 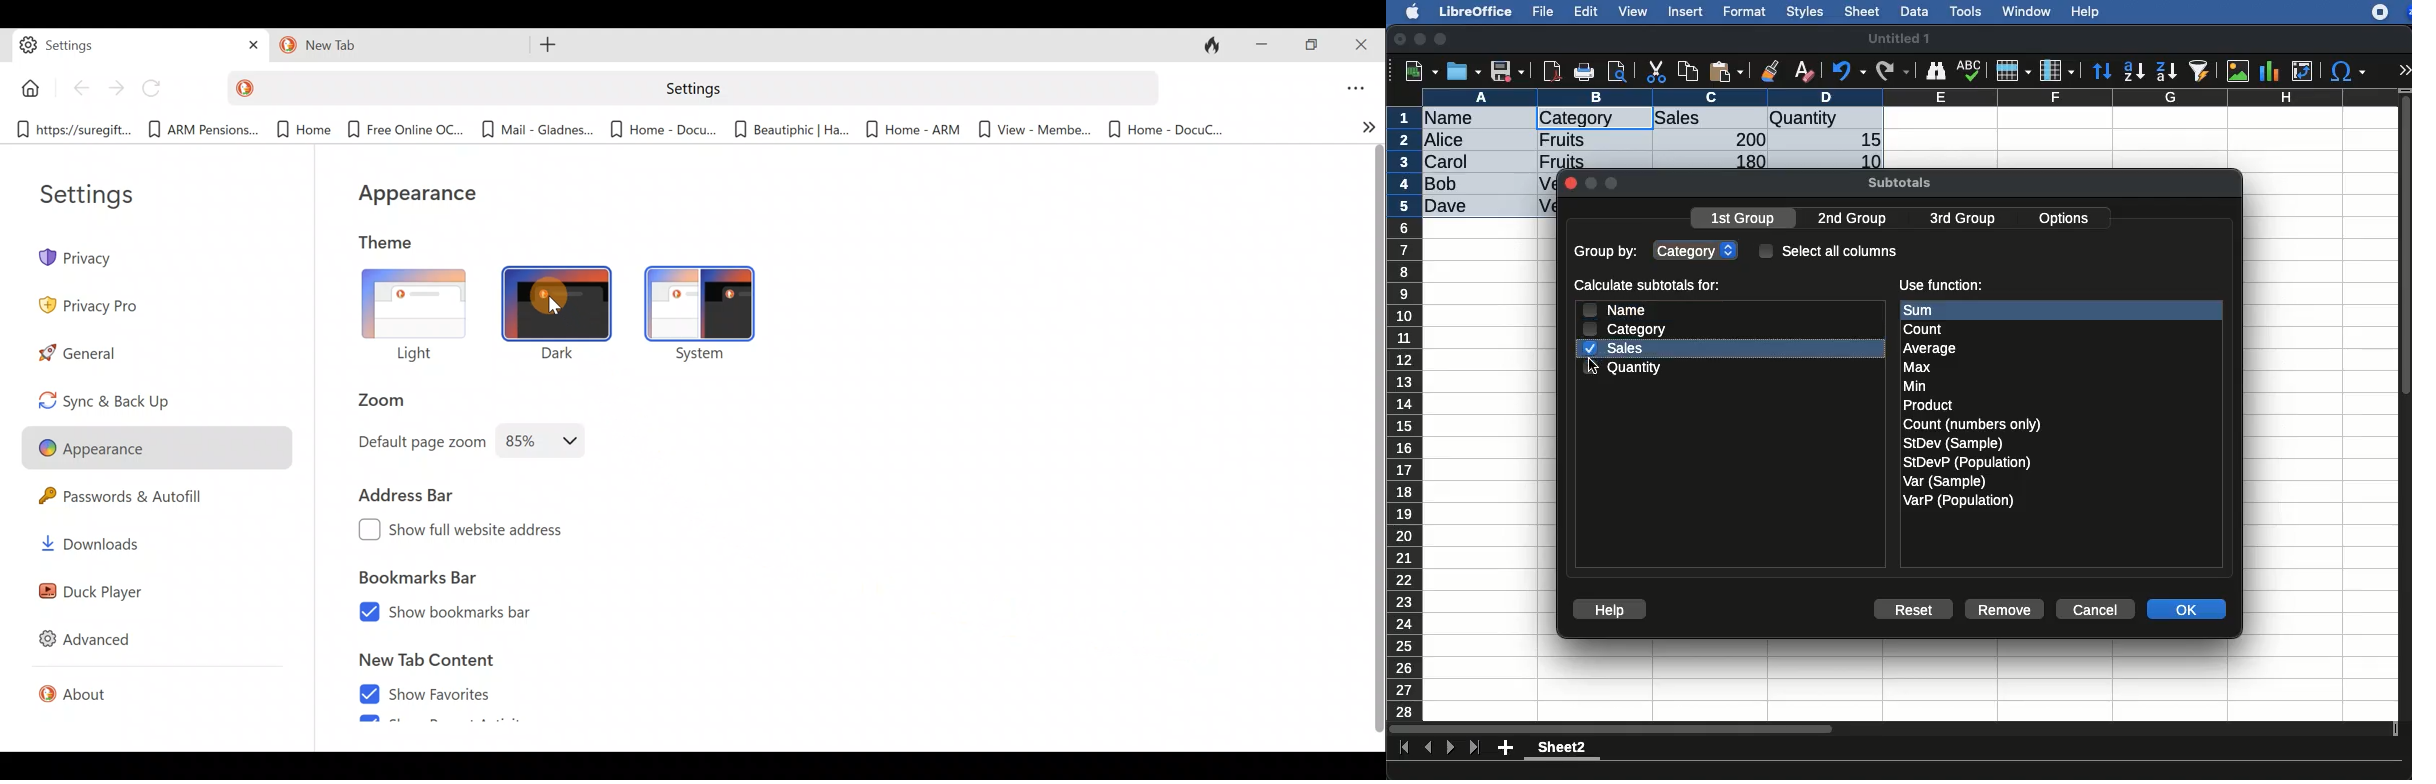 I want to click on ok, so click(x=2189, y=611).